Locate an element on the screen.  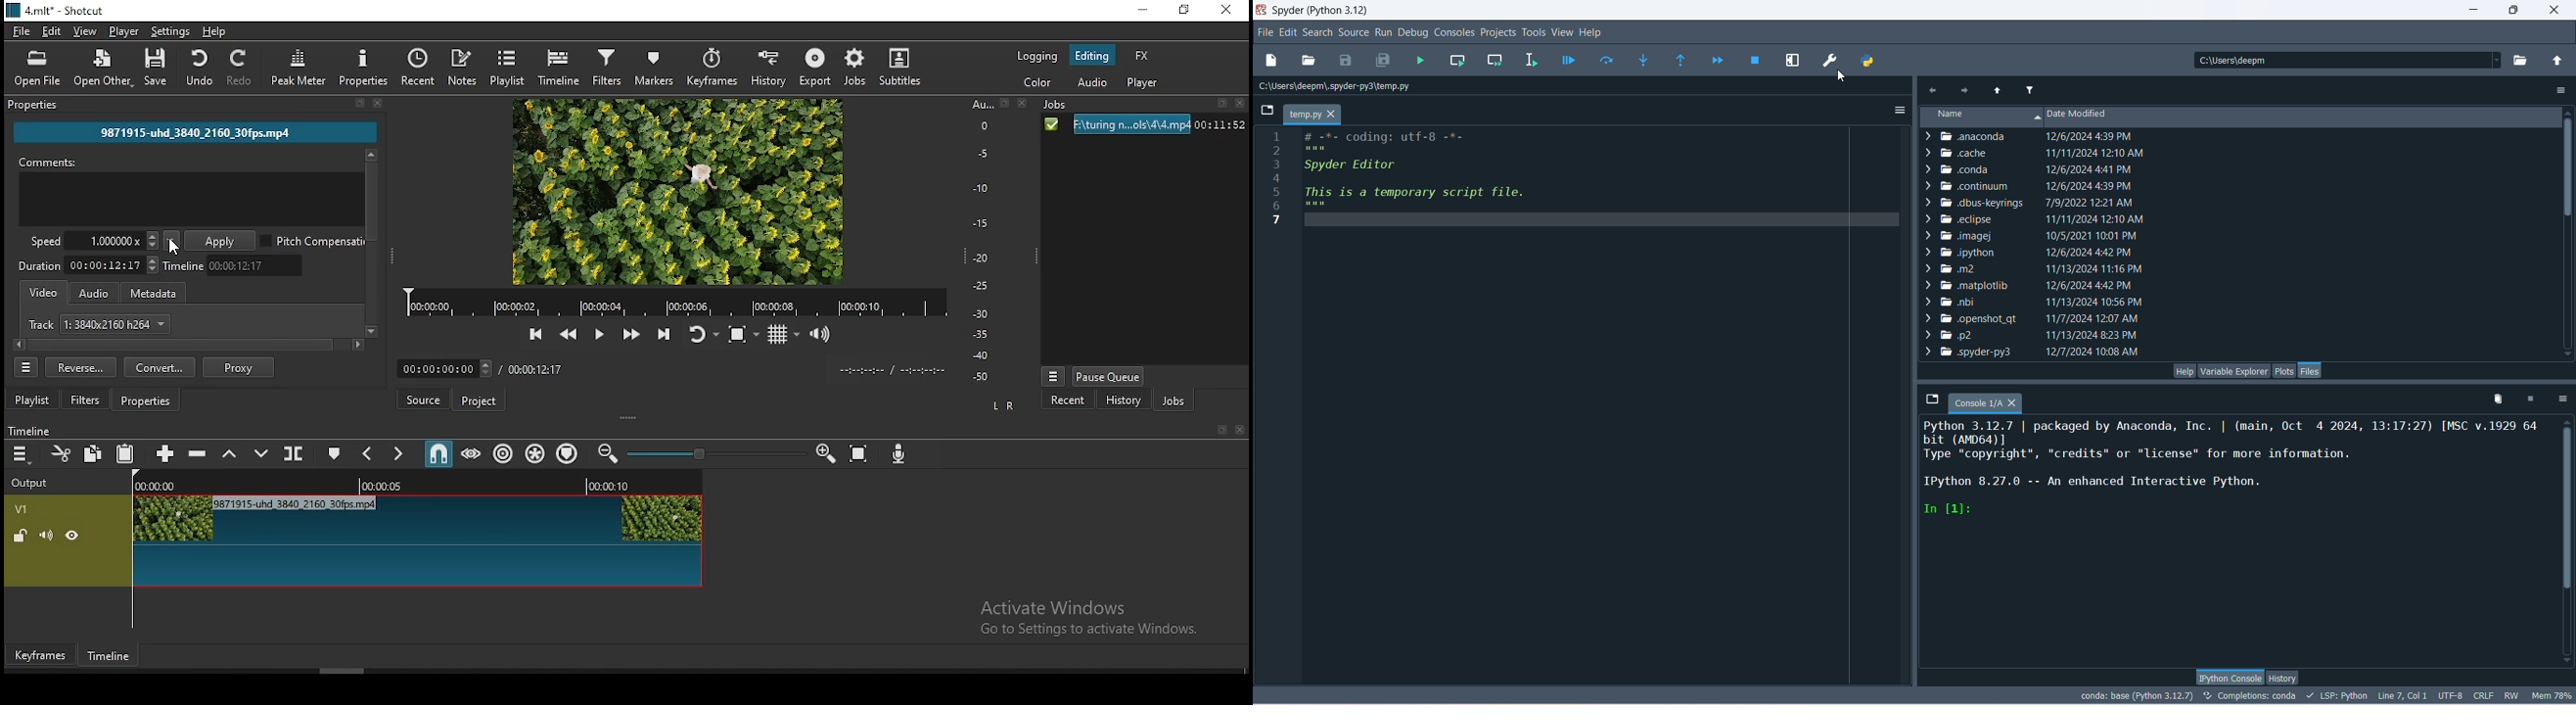
options is located at coordinates (2557, 90).